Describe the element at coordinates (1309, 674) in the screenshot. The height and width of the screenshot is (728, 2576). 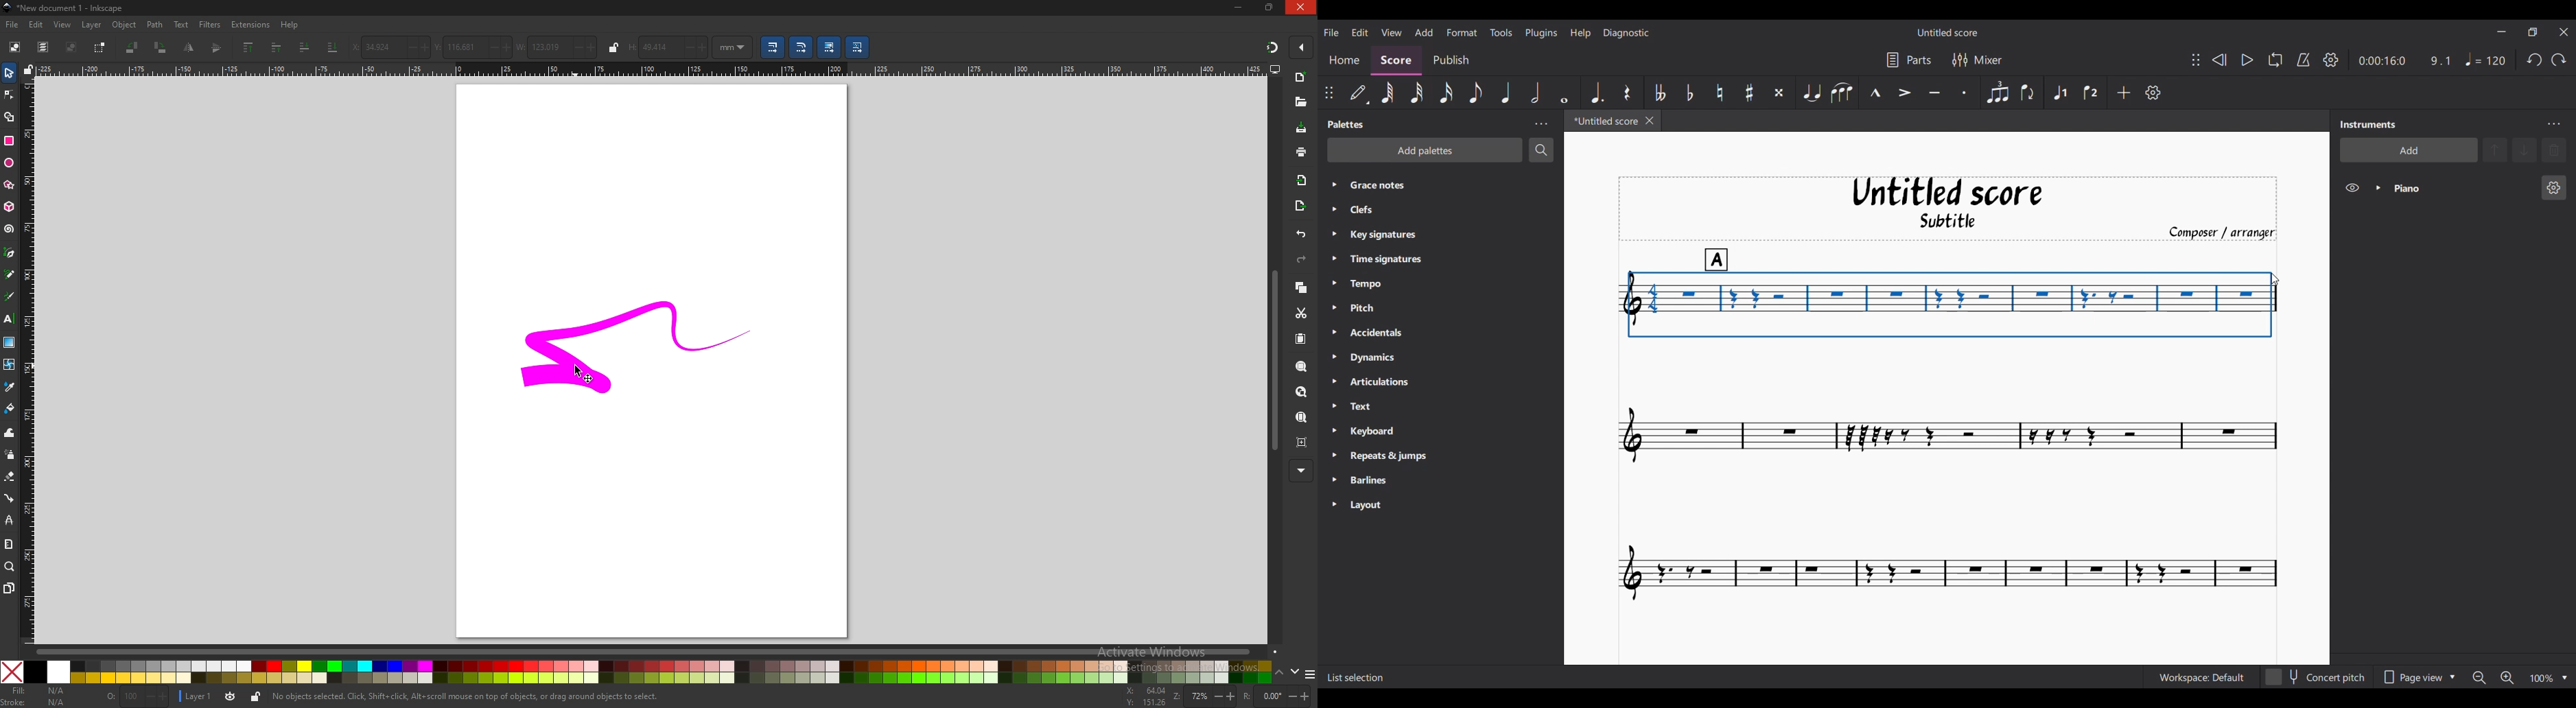
I see `more colors` at that location.